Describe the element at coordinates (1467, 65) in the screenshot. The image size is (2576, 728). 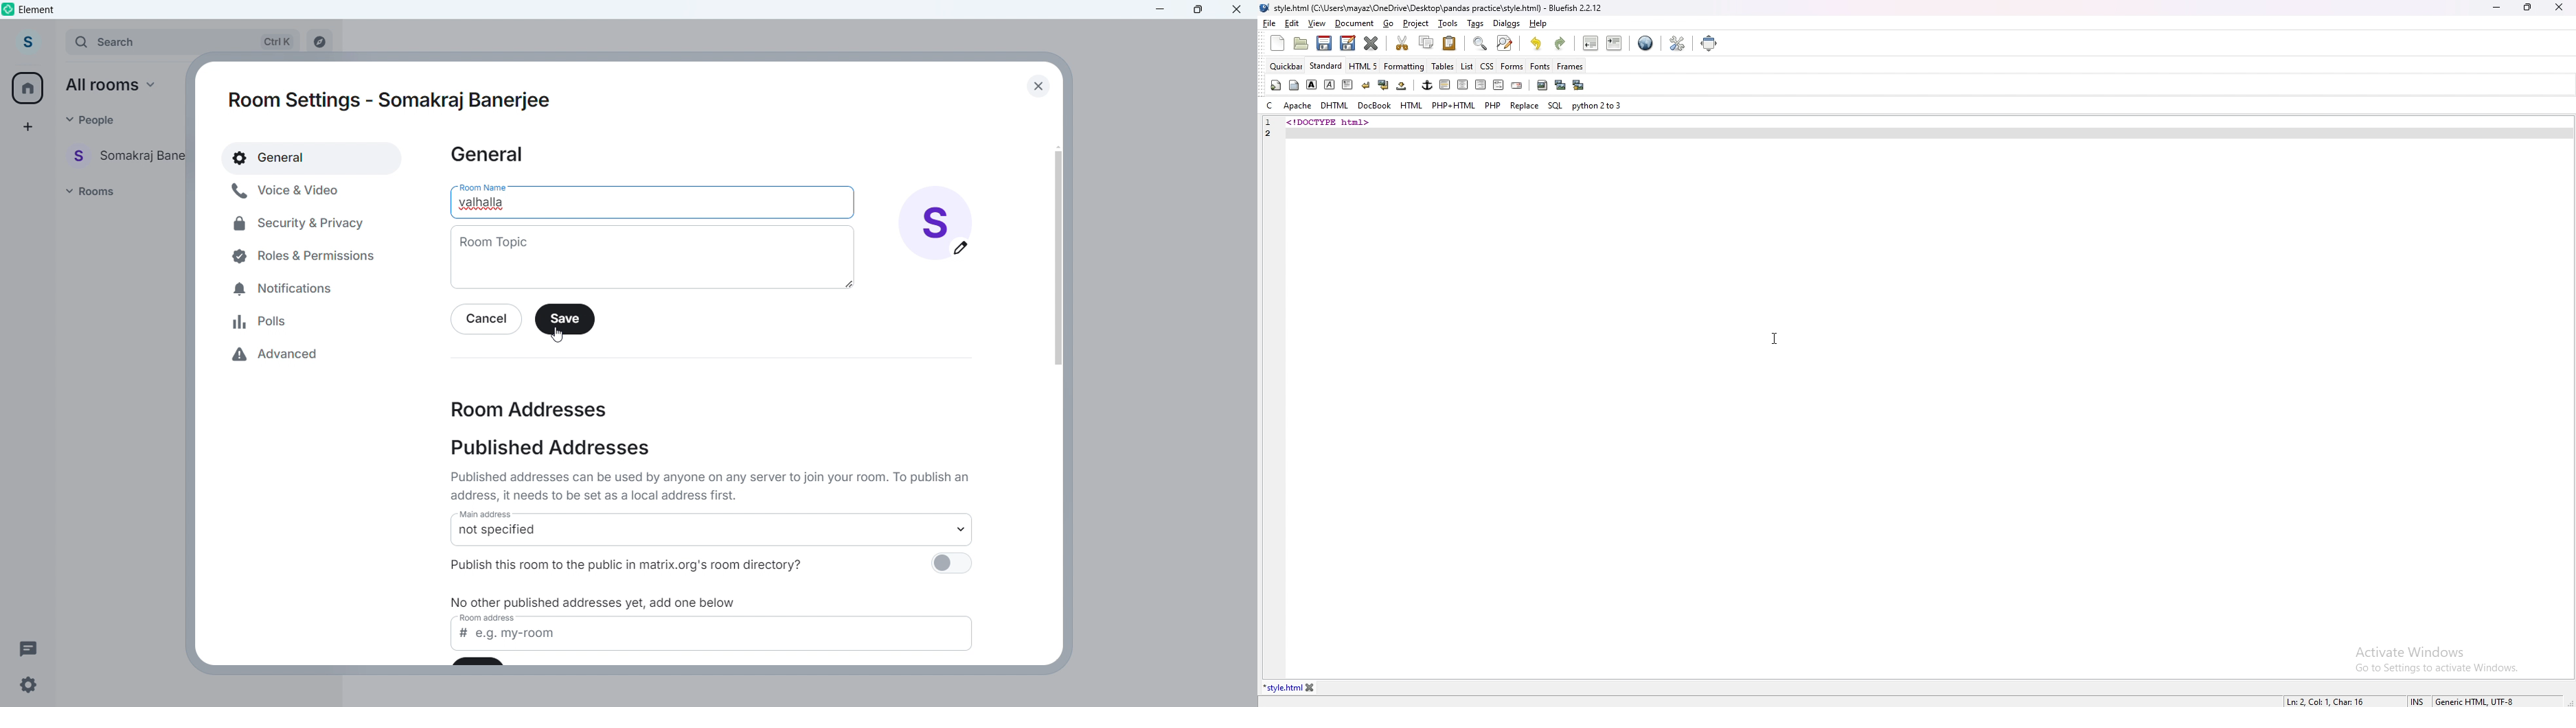
I see `list` at that location.